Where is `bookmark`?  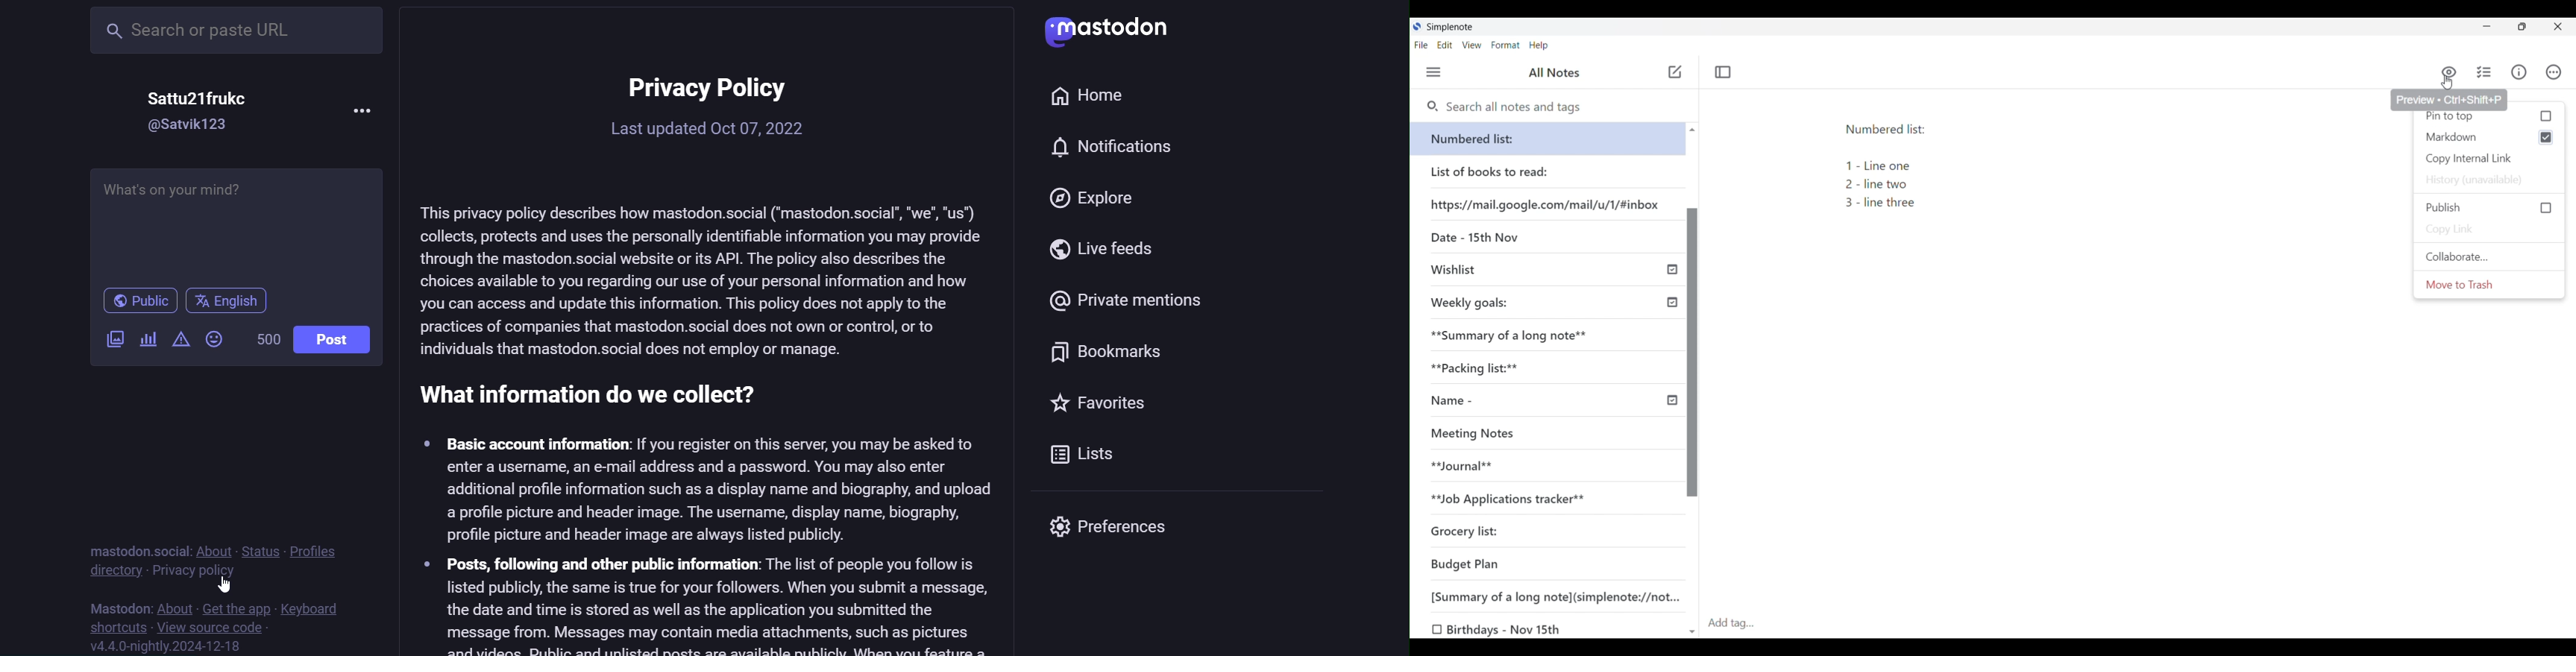
bookmark is located at coordinates (1109, 351).